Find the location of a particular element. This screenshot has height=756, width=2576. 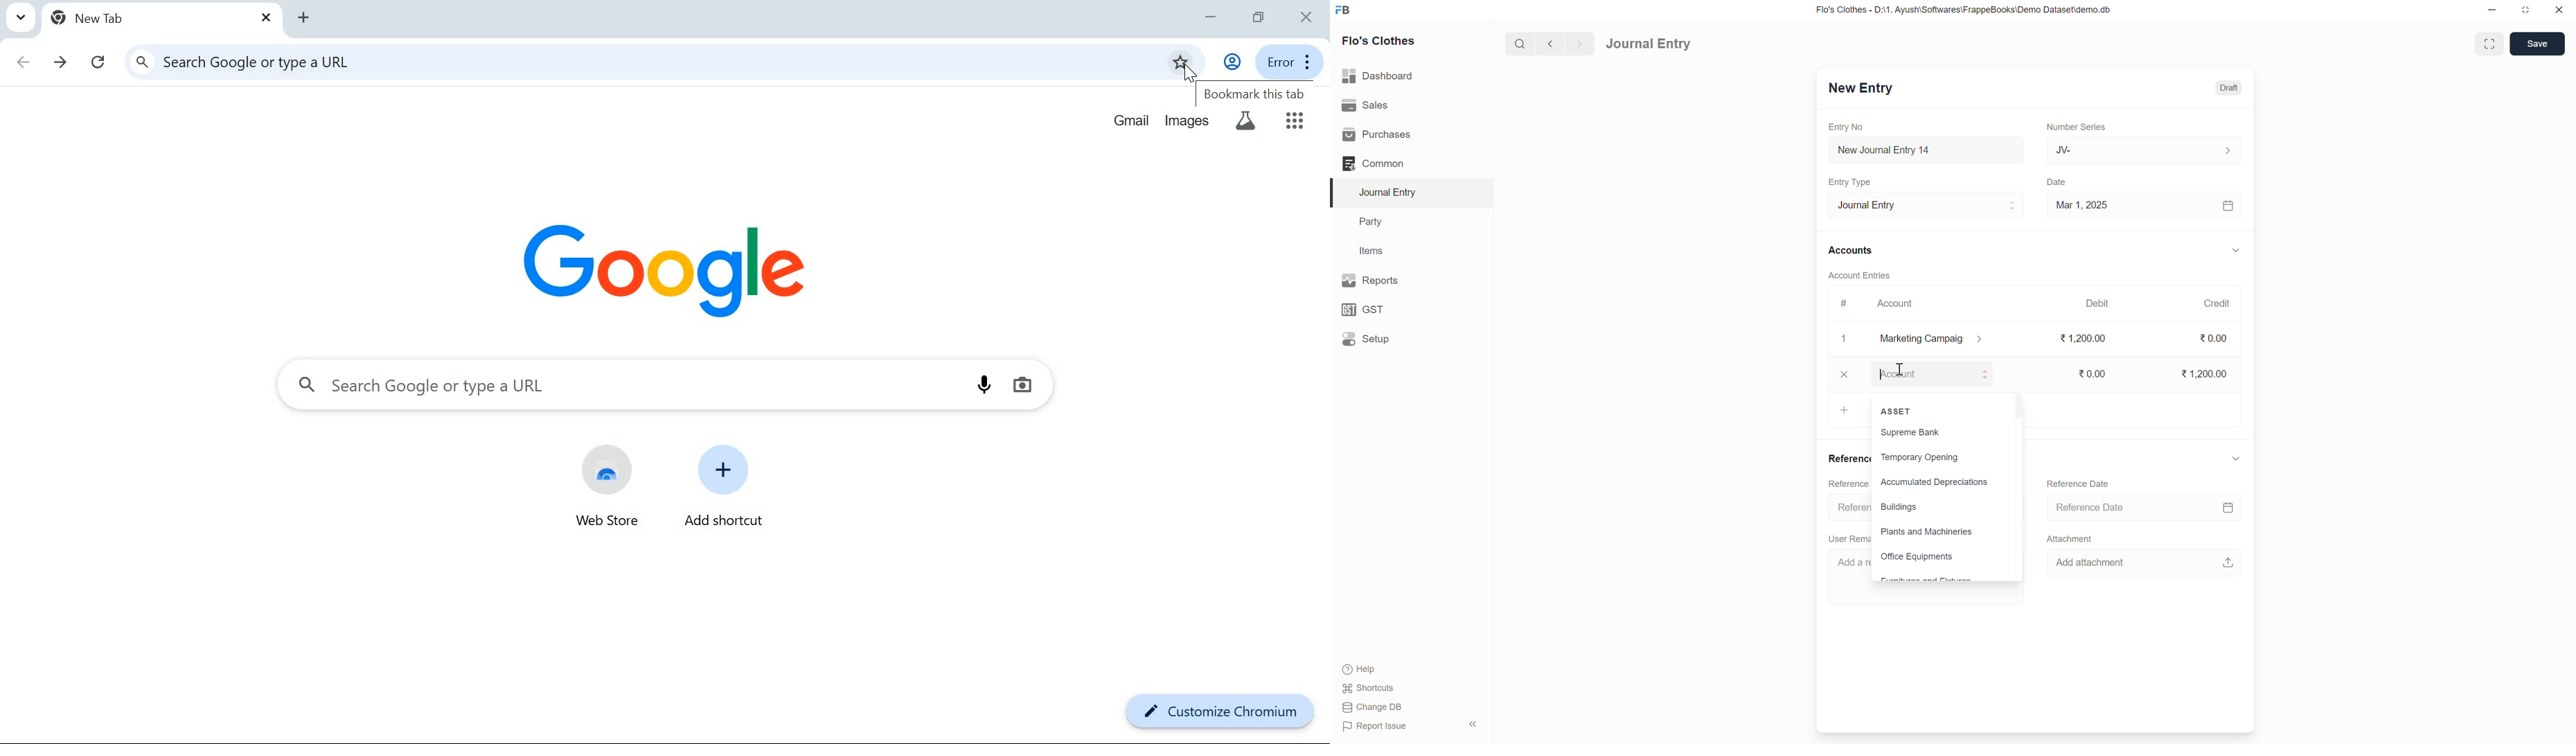

Save is located at coordinates (2538, 44).